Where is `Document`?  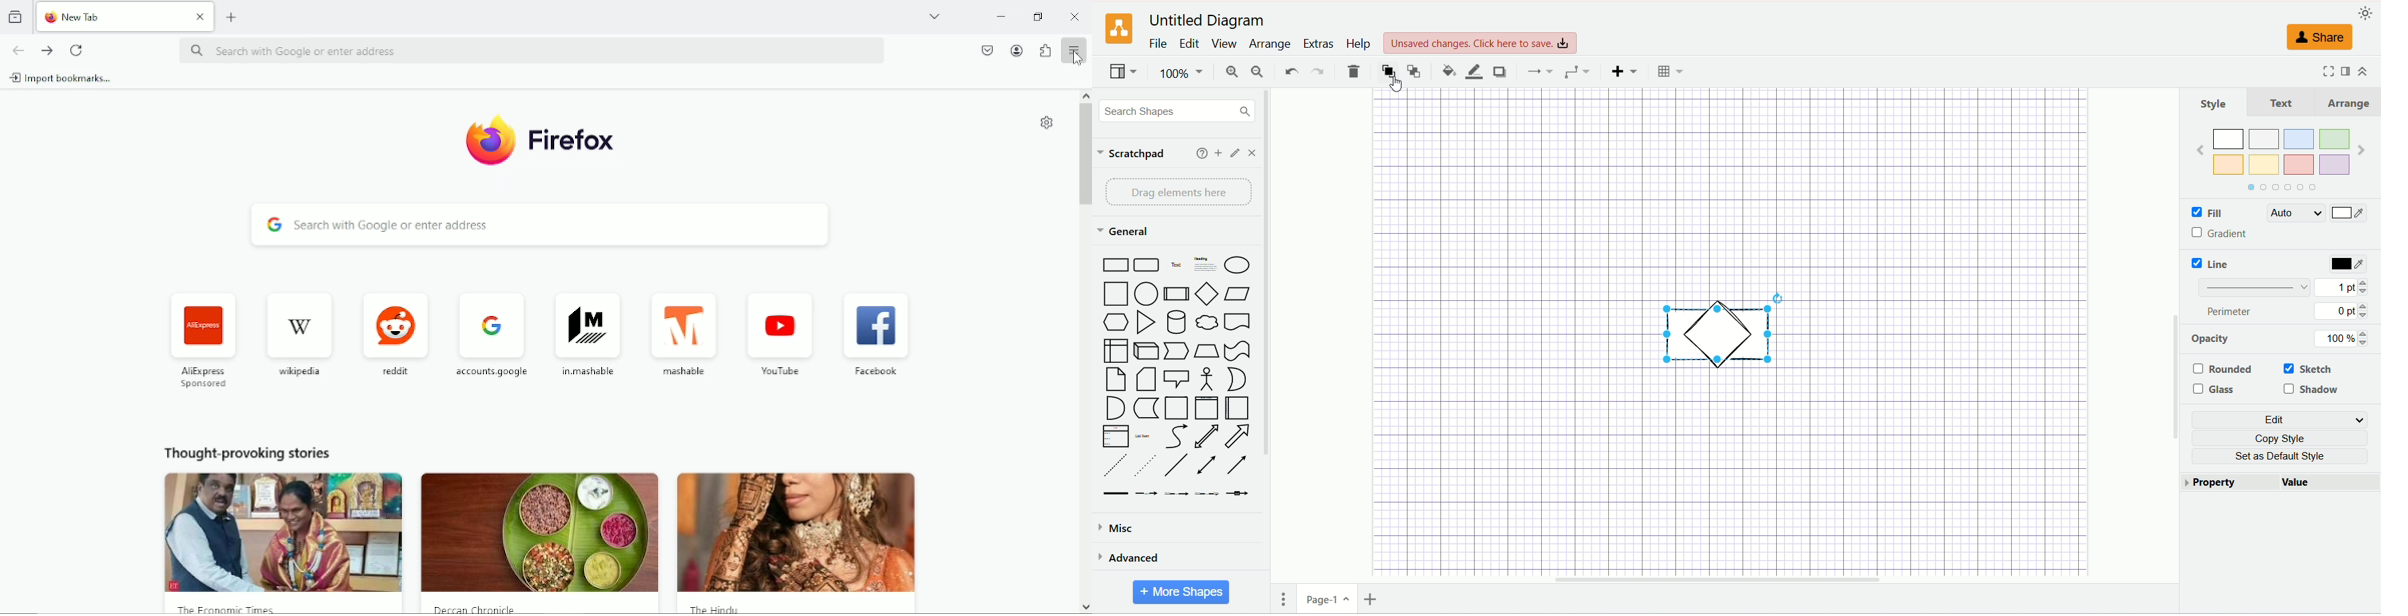 Document is located at coordinates (1240, 323).